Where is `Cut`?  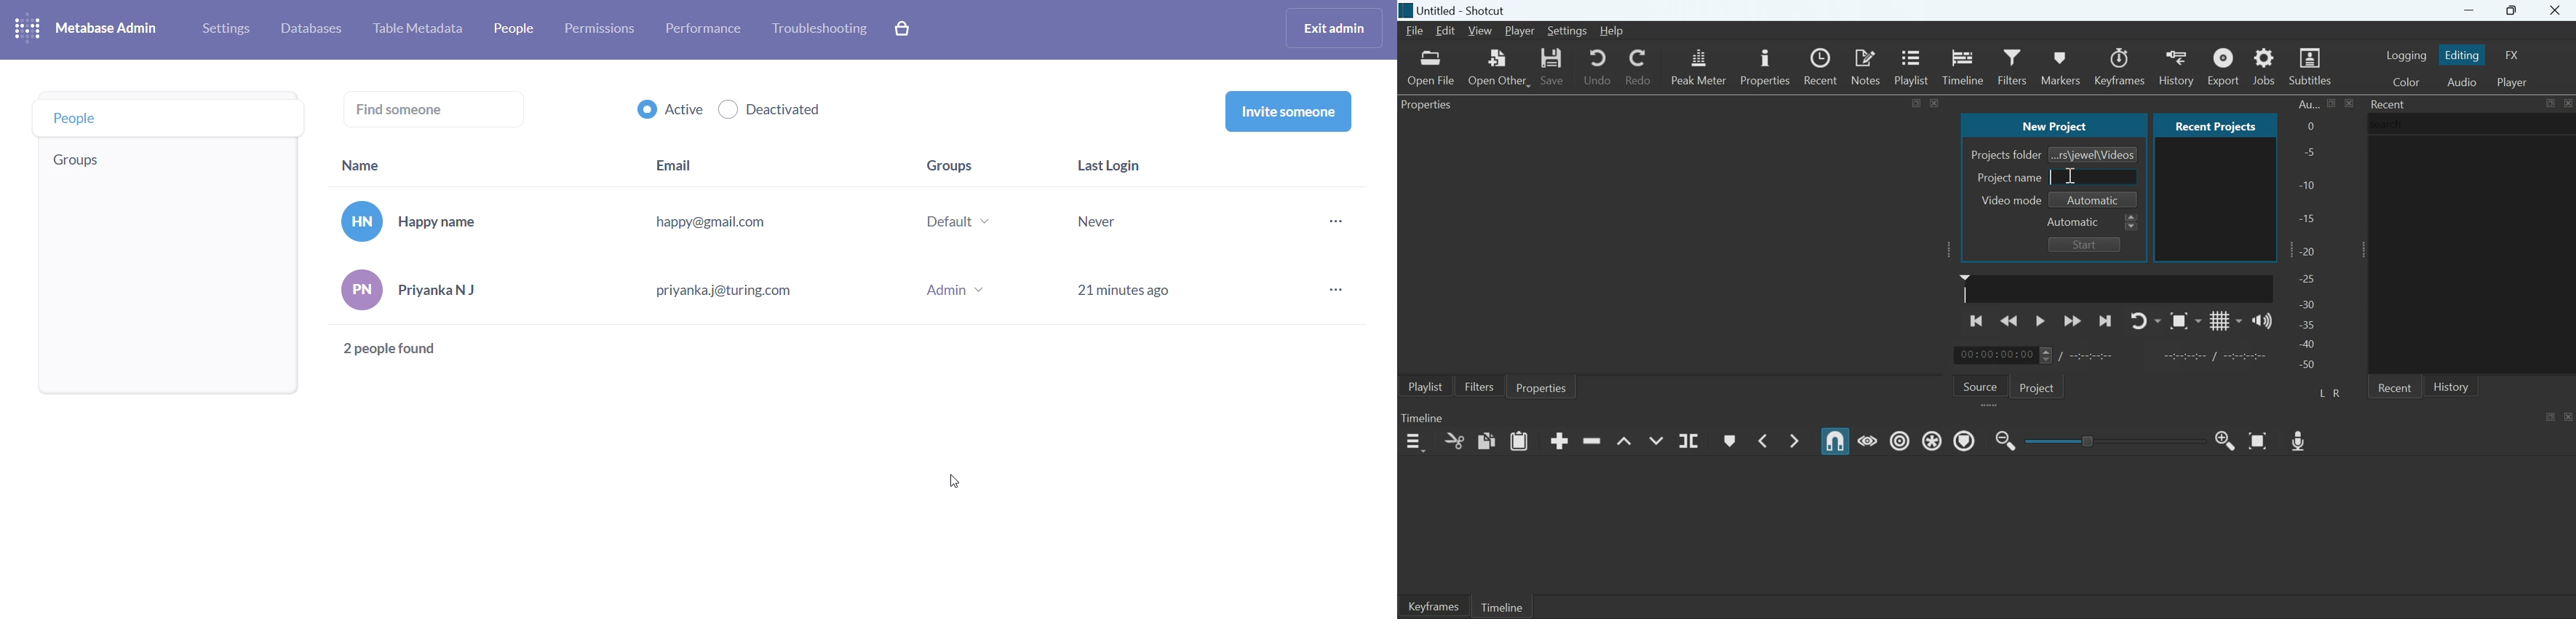
Cut is located at coordinates (1454, 441).